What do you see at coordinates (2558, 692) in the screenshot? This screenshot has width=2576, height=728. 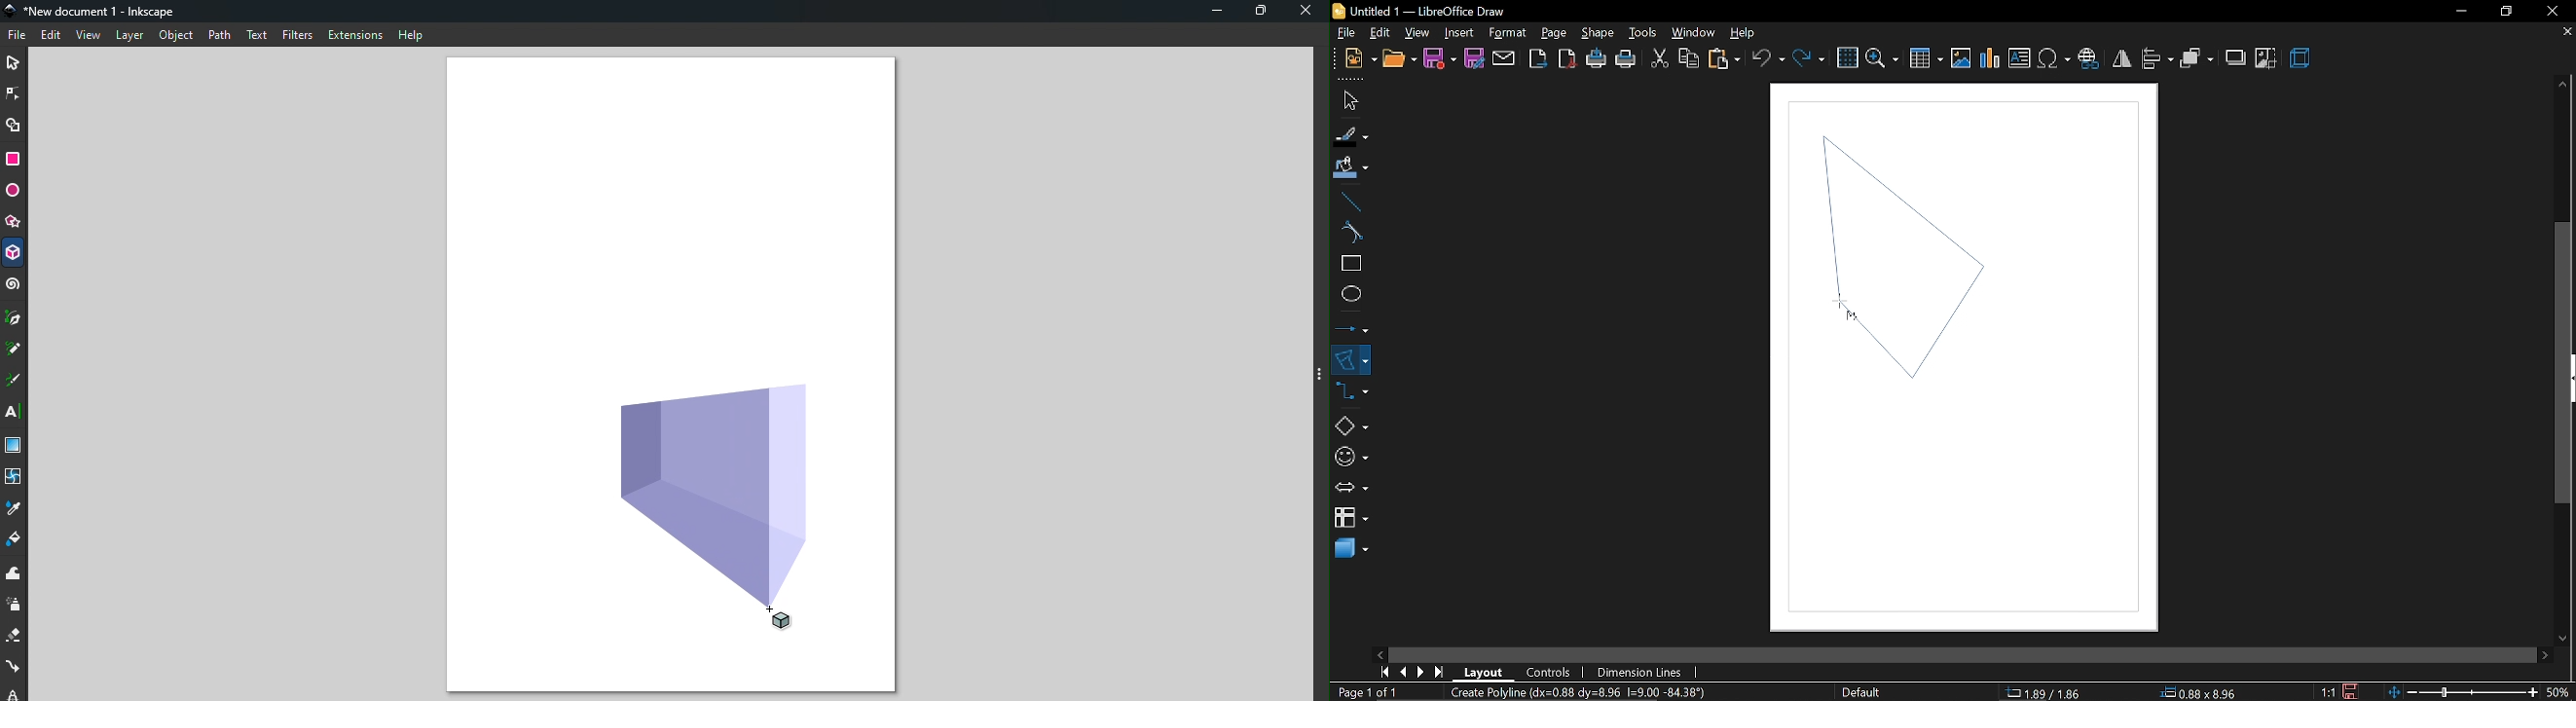 I see `current zoom` at bounding box center [2558, 692].